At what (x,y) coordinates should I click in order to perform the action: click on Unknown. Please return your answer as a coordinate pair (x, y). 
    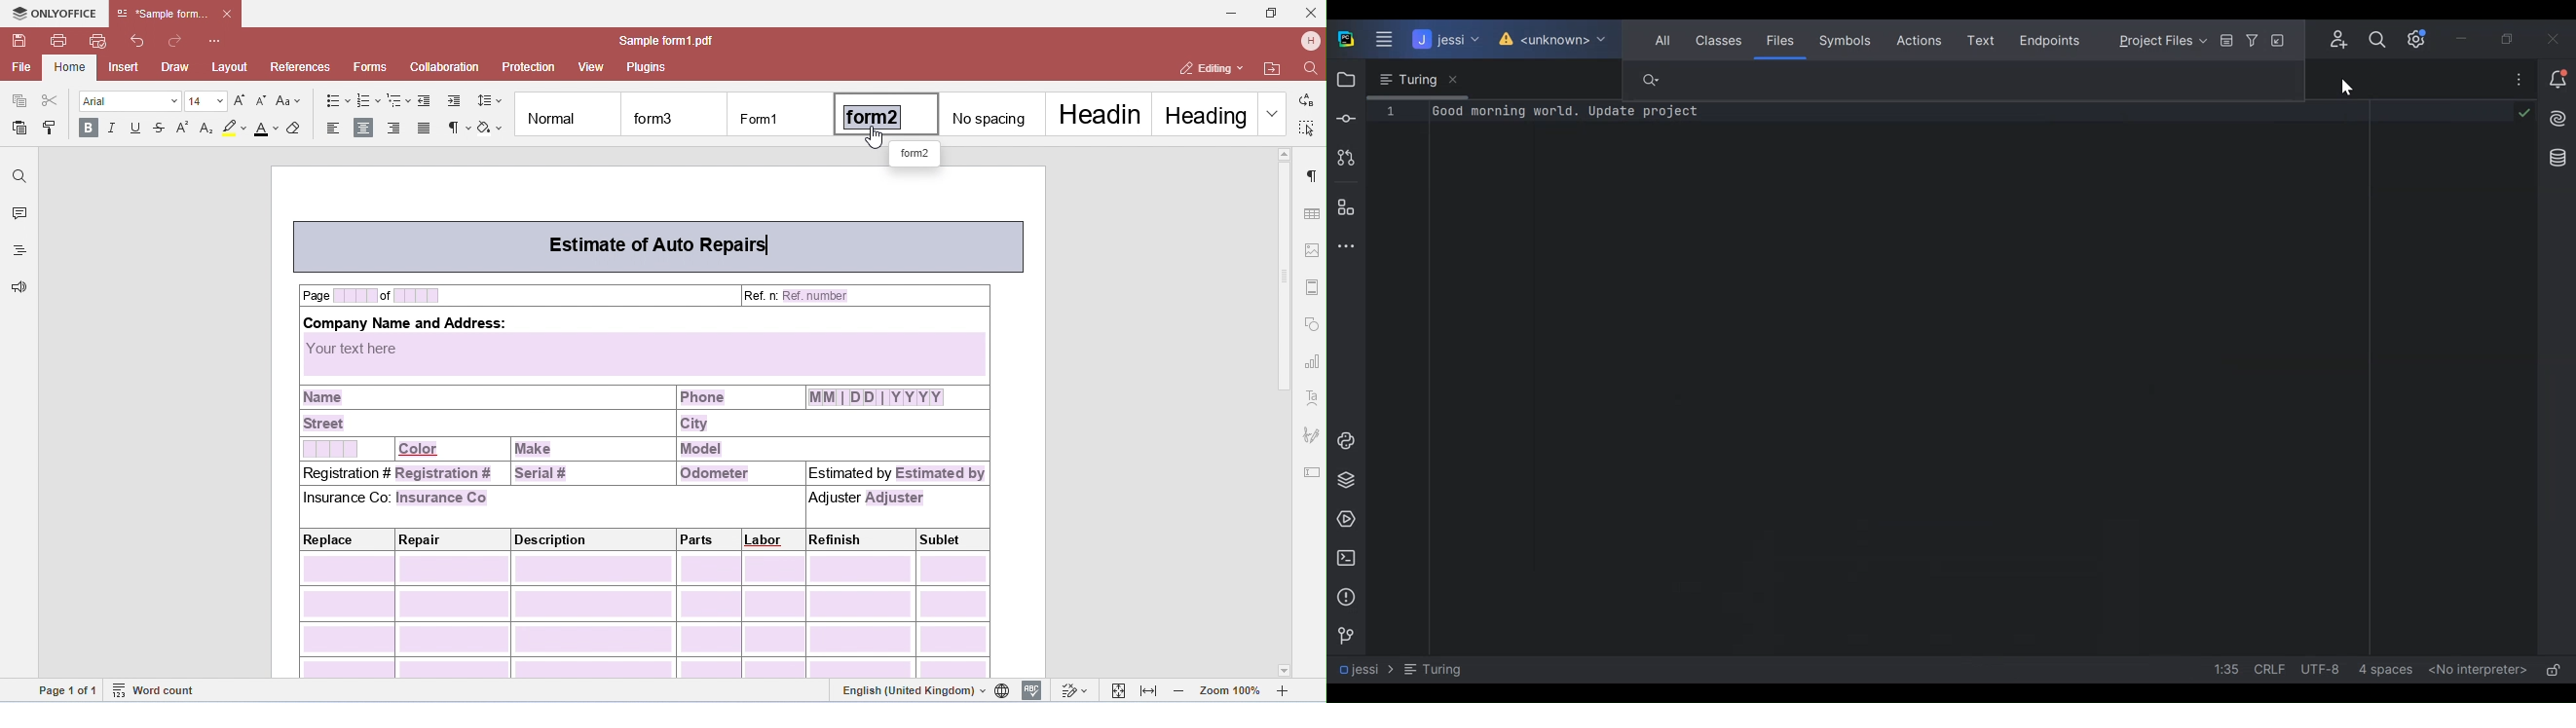
    Looking at the image, I should click on (1552, 40).